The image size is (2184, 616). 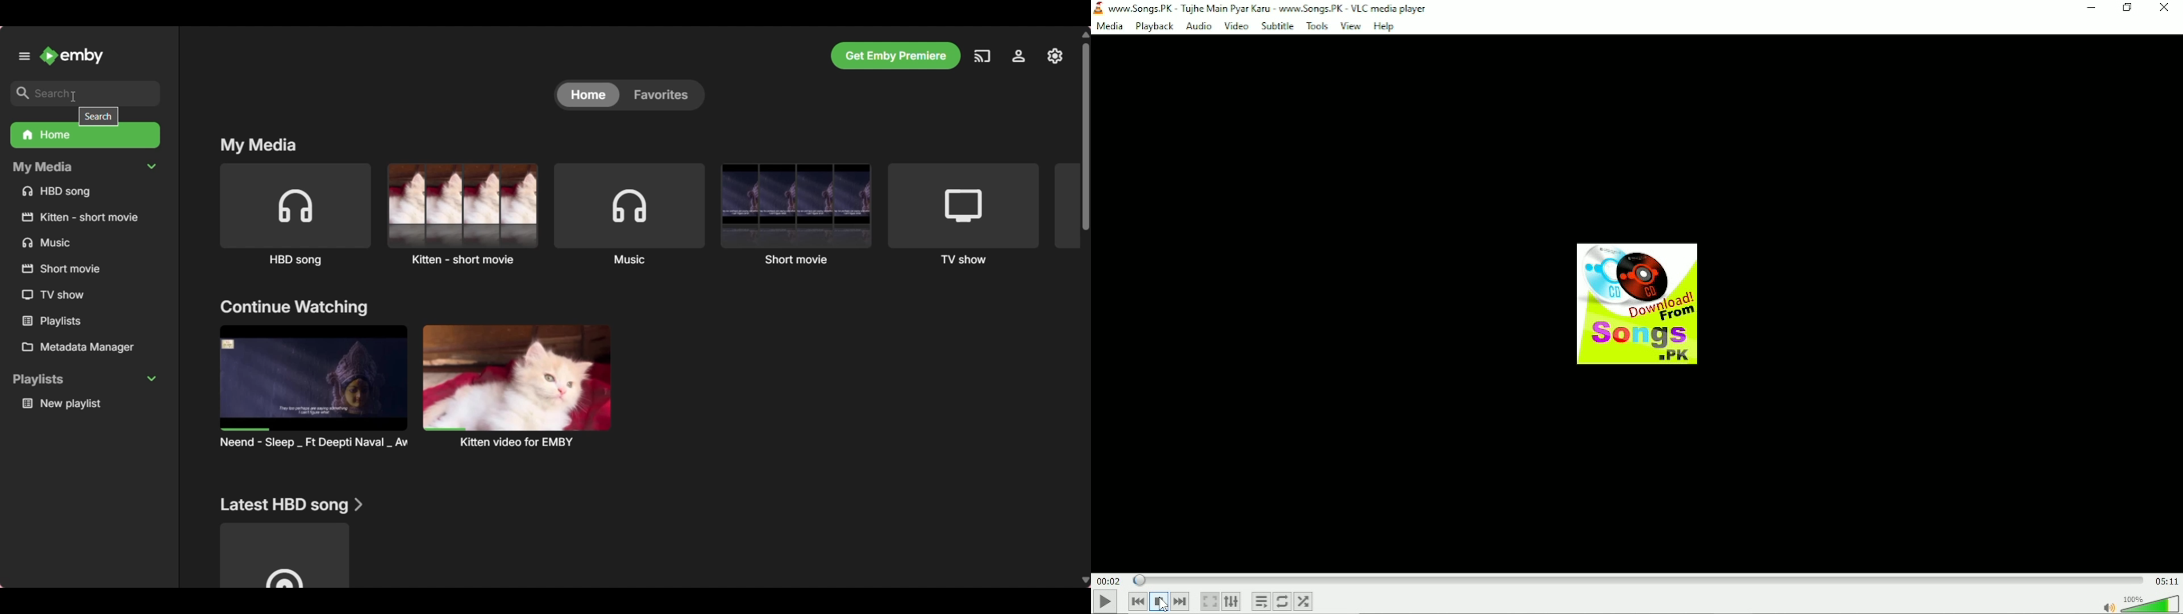 I want to click on Short movie, so click(x=797, y=213).